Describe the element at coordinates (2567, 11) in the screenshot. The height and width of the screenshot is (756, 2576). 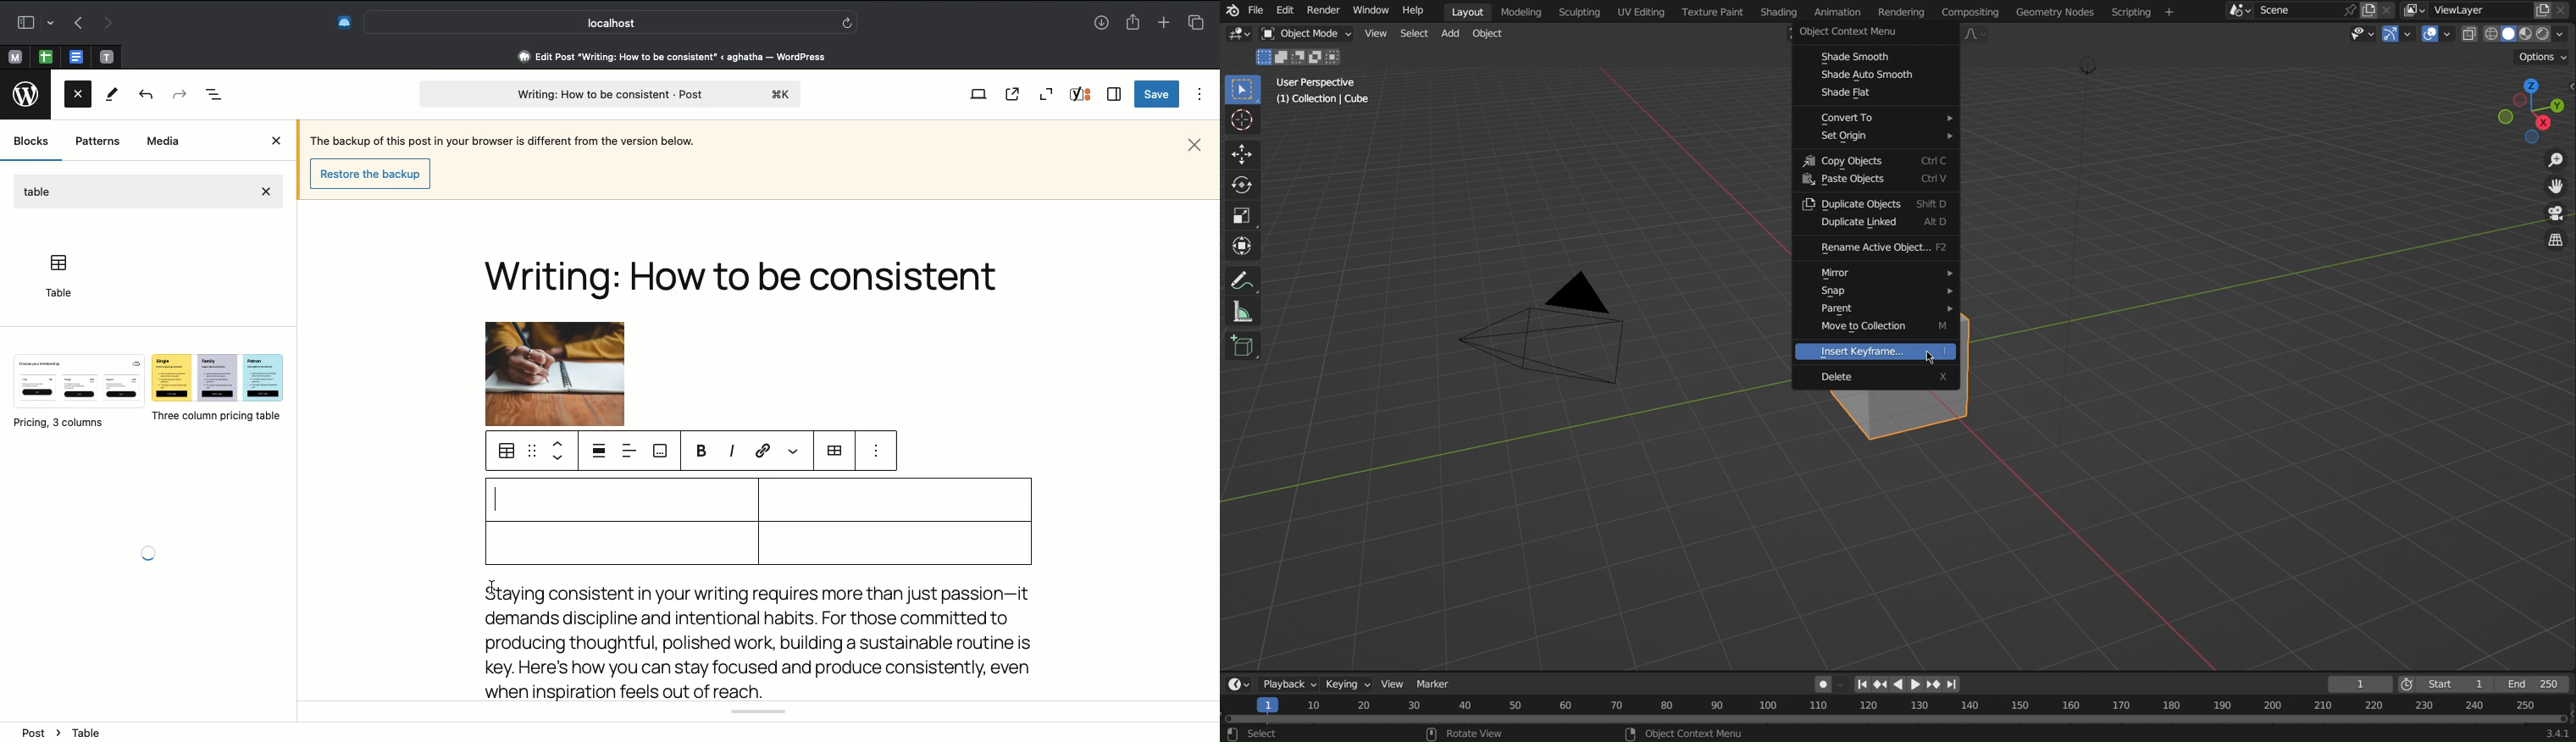
I see `Close` at that location.